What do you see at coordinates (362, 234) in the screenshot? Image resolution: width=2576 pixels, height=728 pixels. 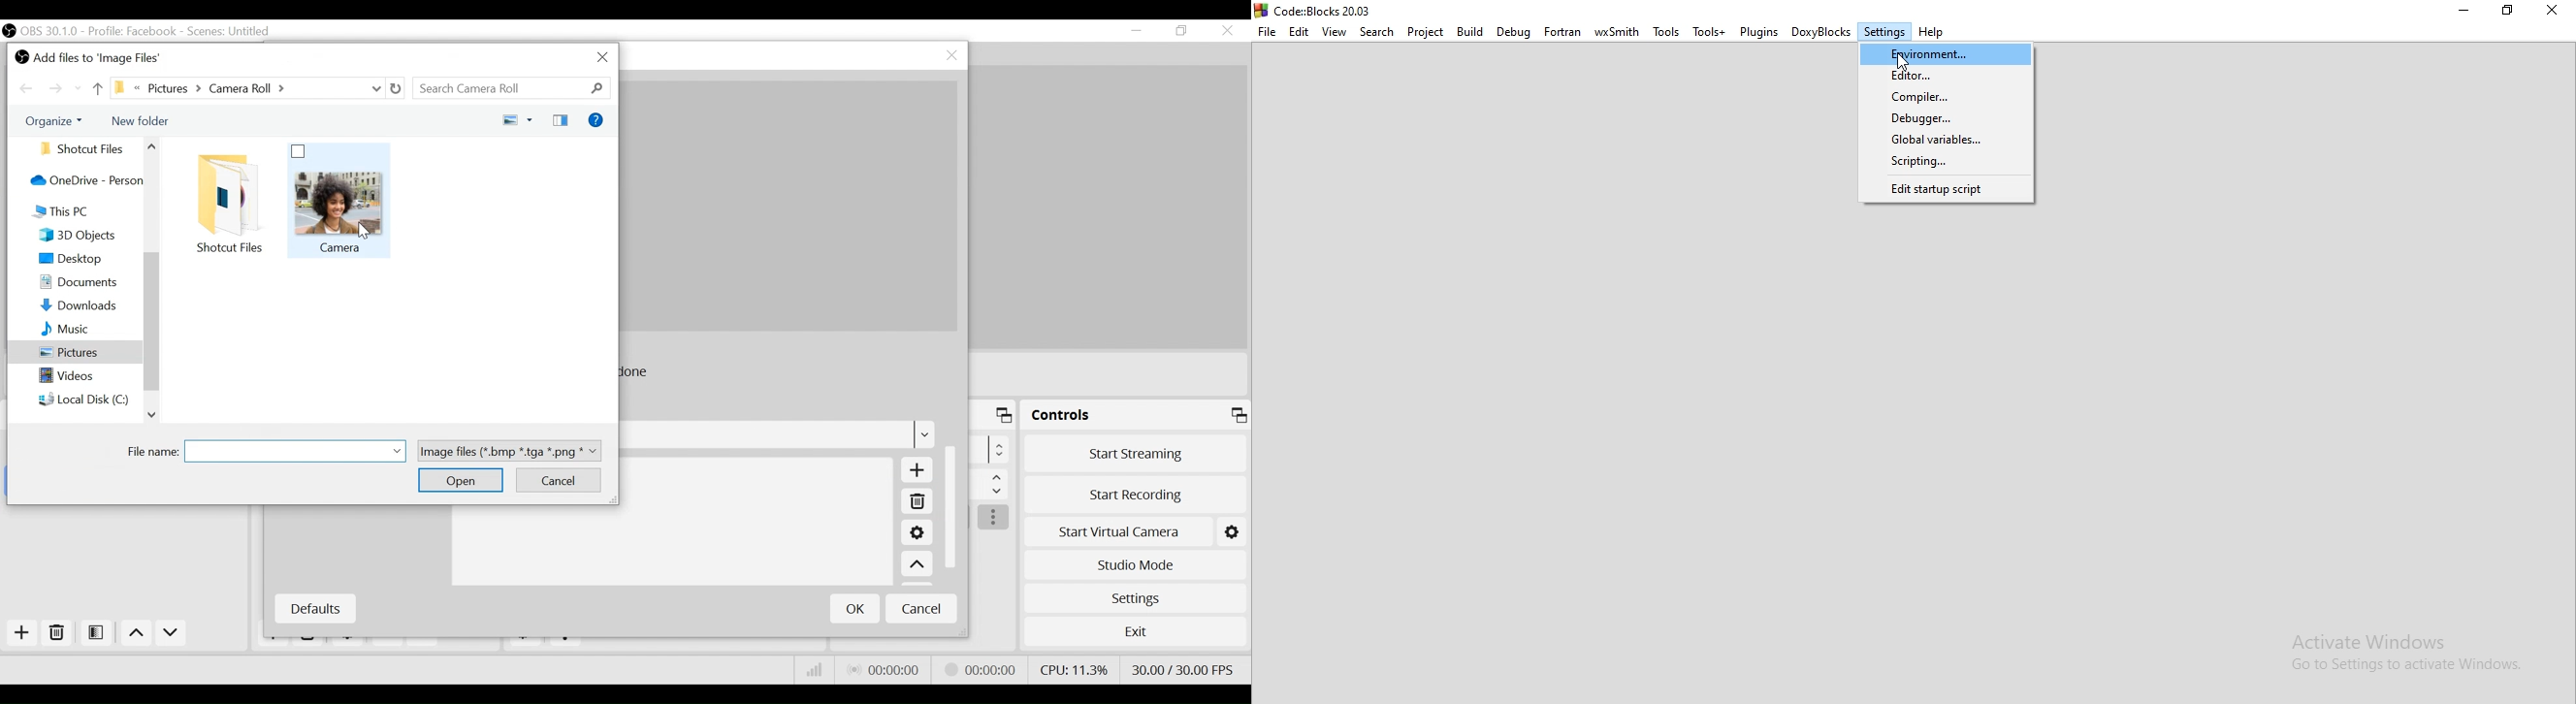 I see `cursor` at bounding box center [362, 234].